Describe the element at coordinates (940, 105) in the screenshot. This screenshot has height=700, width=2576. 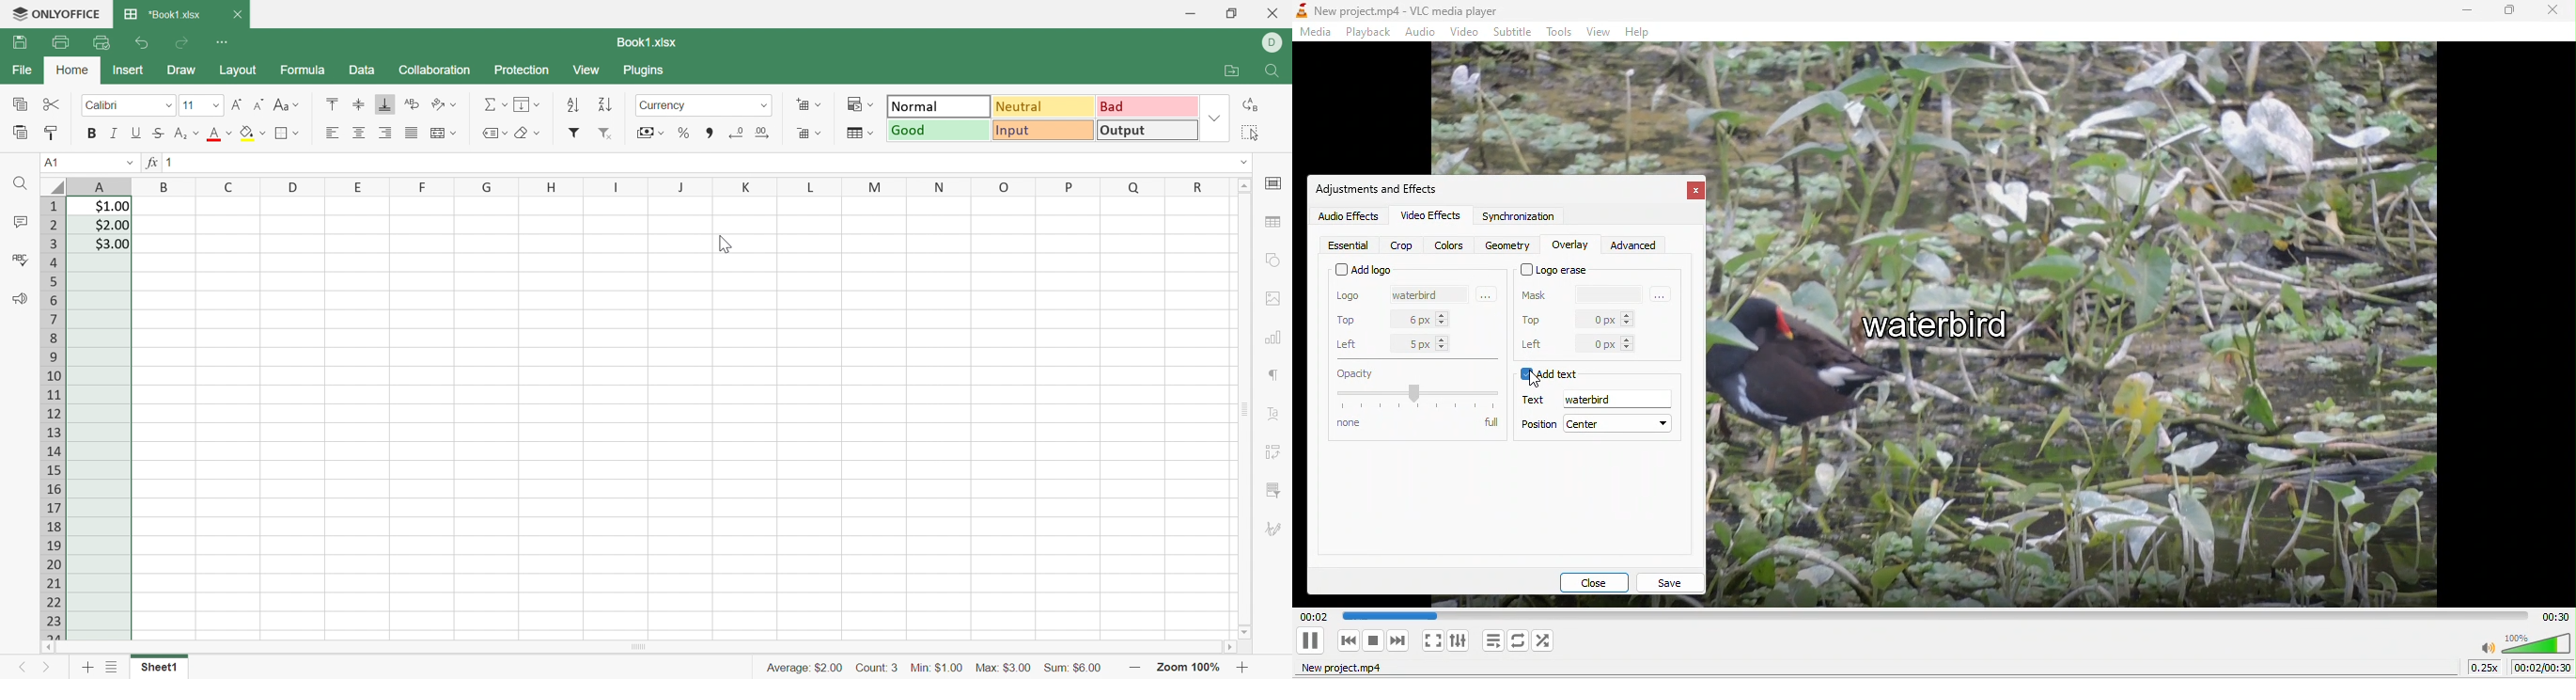
I see `Normal` at that location.